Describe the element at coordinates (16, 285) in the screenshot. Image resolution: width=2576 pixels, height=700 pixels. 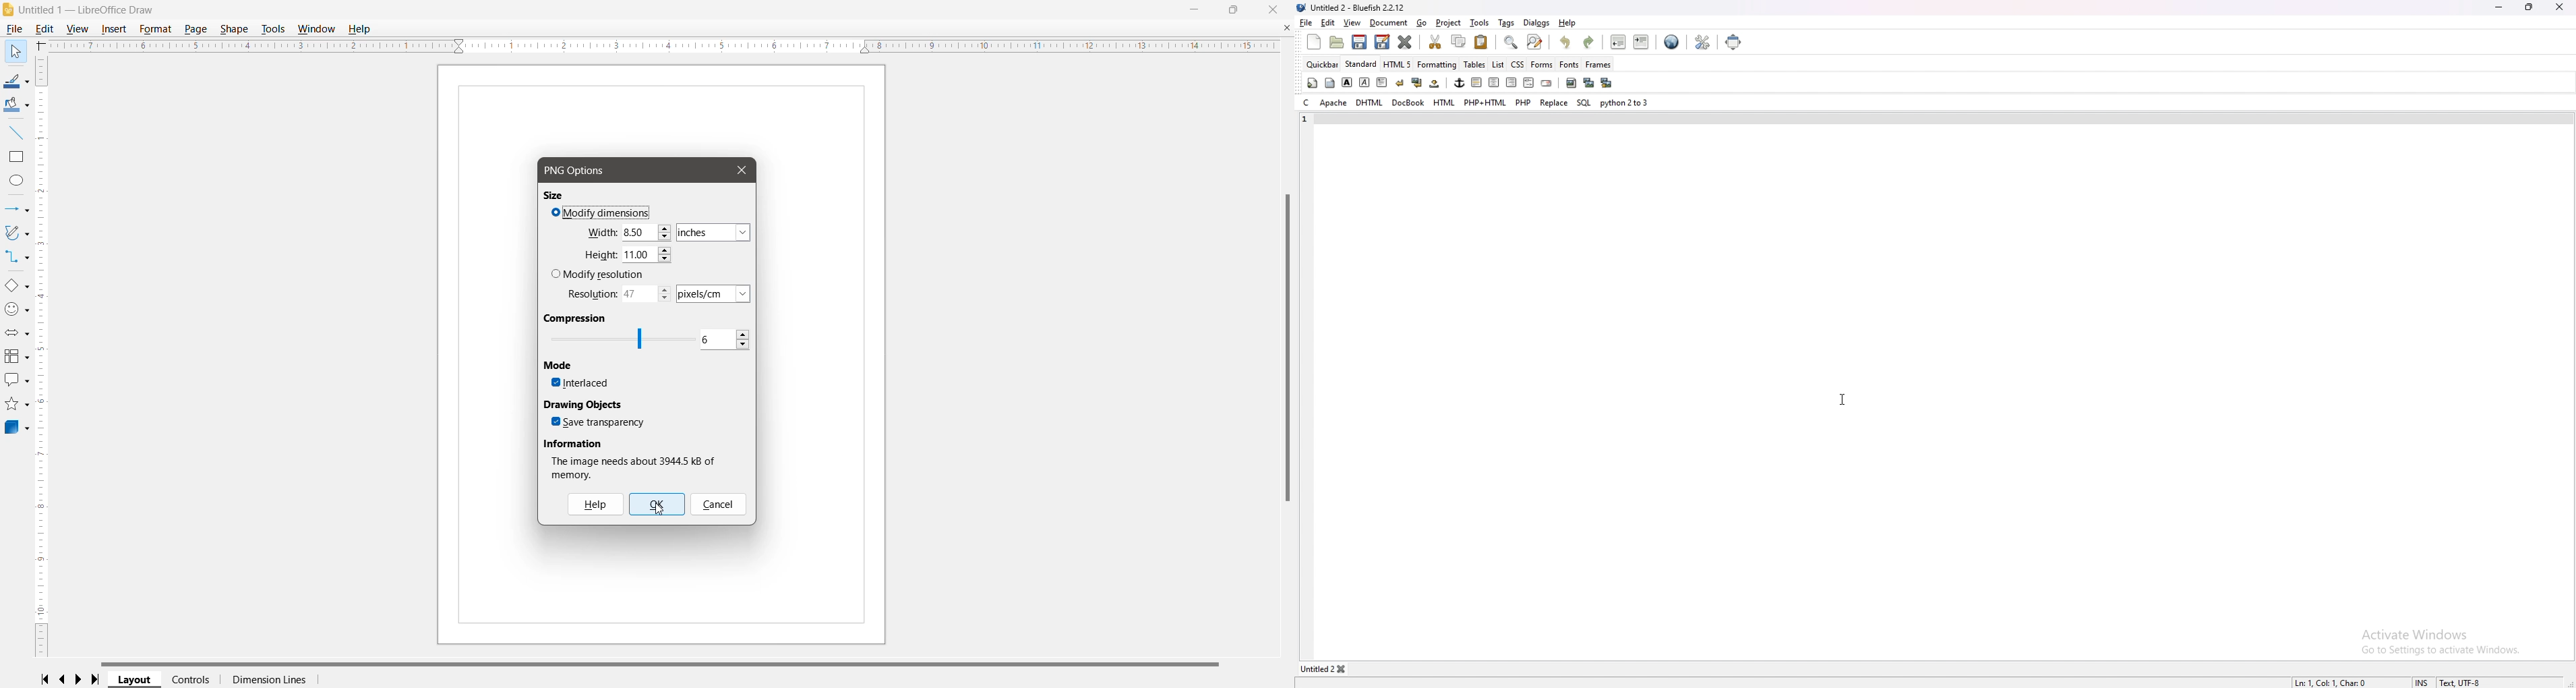
I see `Basic Shapes` at that location.